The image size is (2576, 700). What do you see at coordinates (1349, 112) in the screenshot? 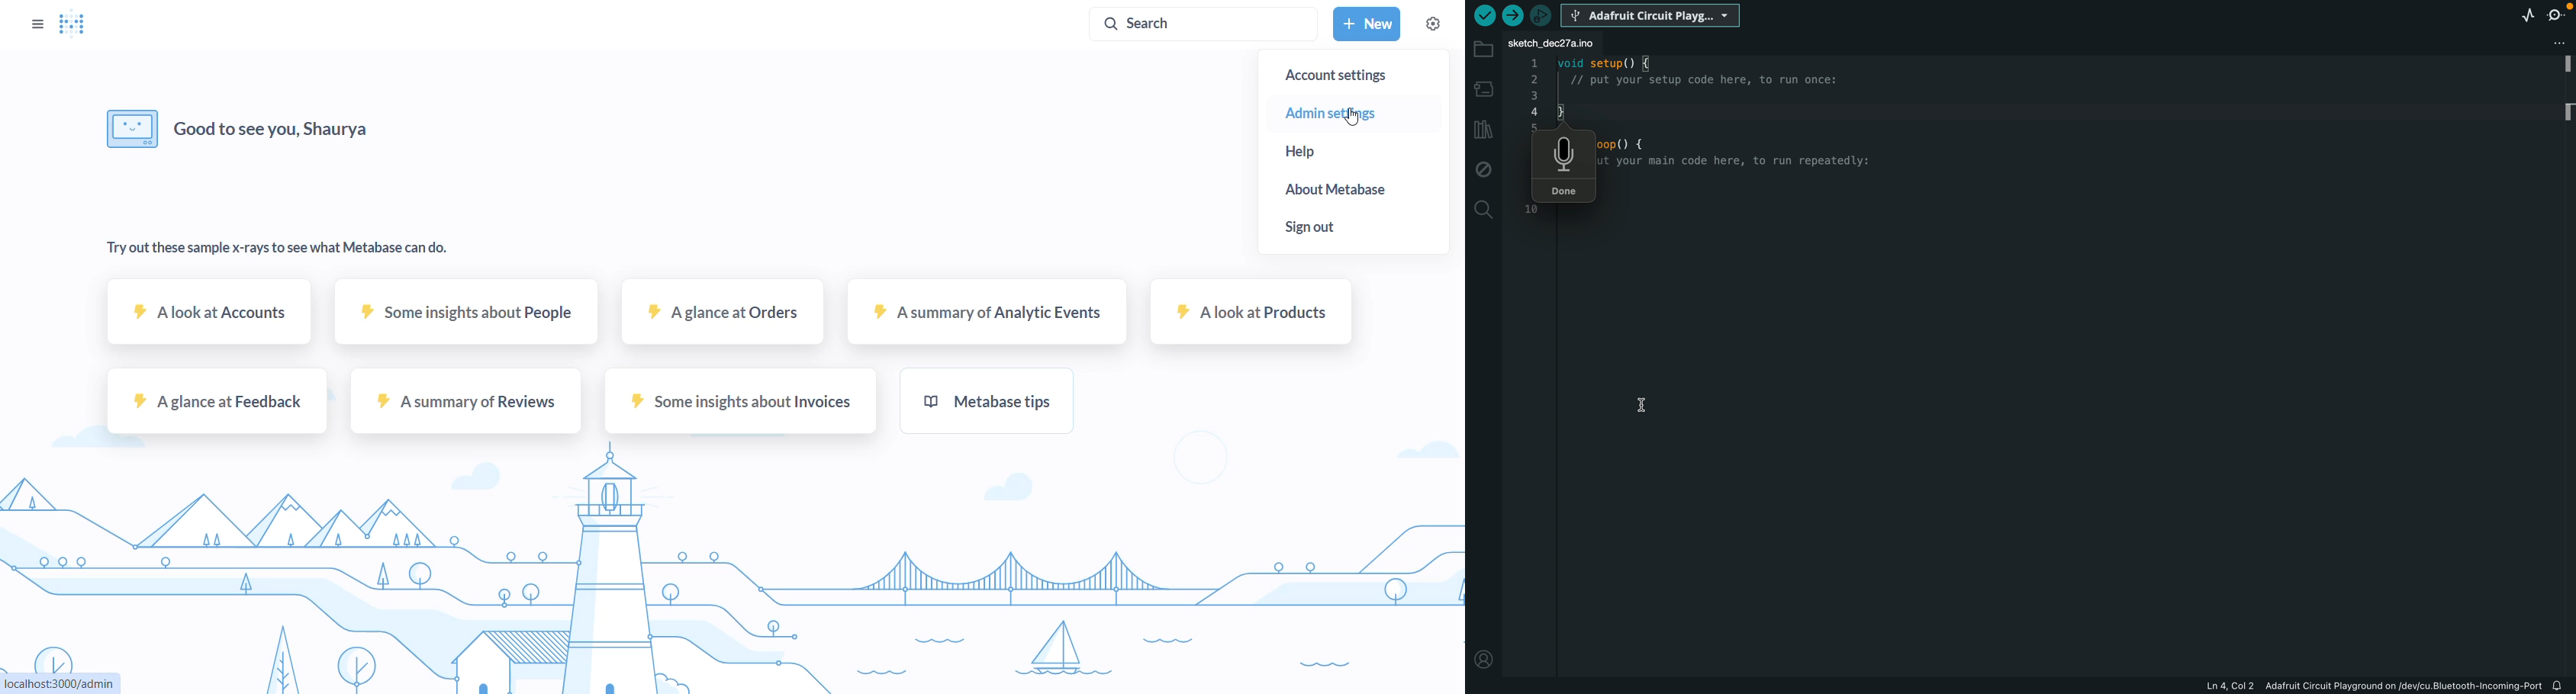
I see `admin settings` at bounding box center [1349, 112].